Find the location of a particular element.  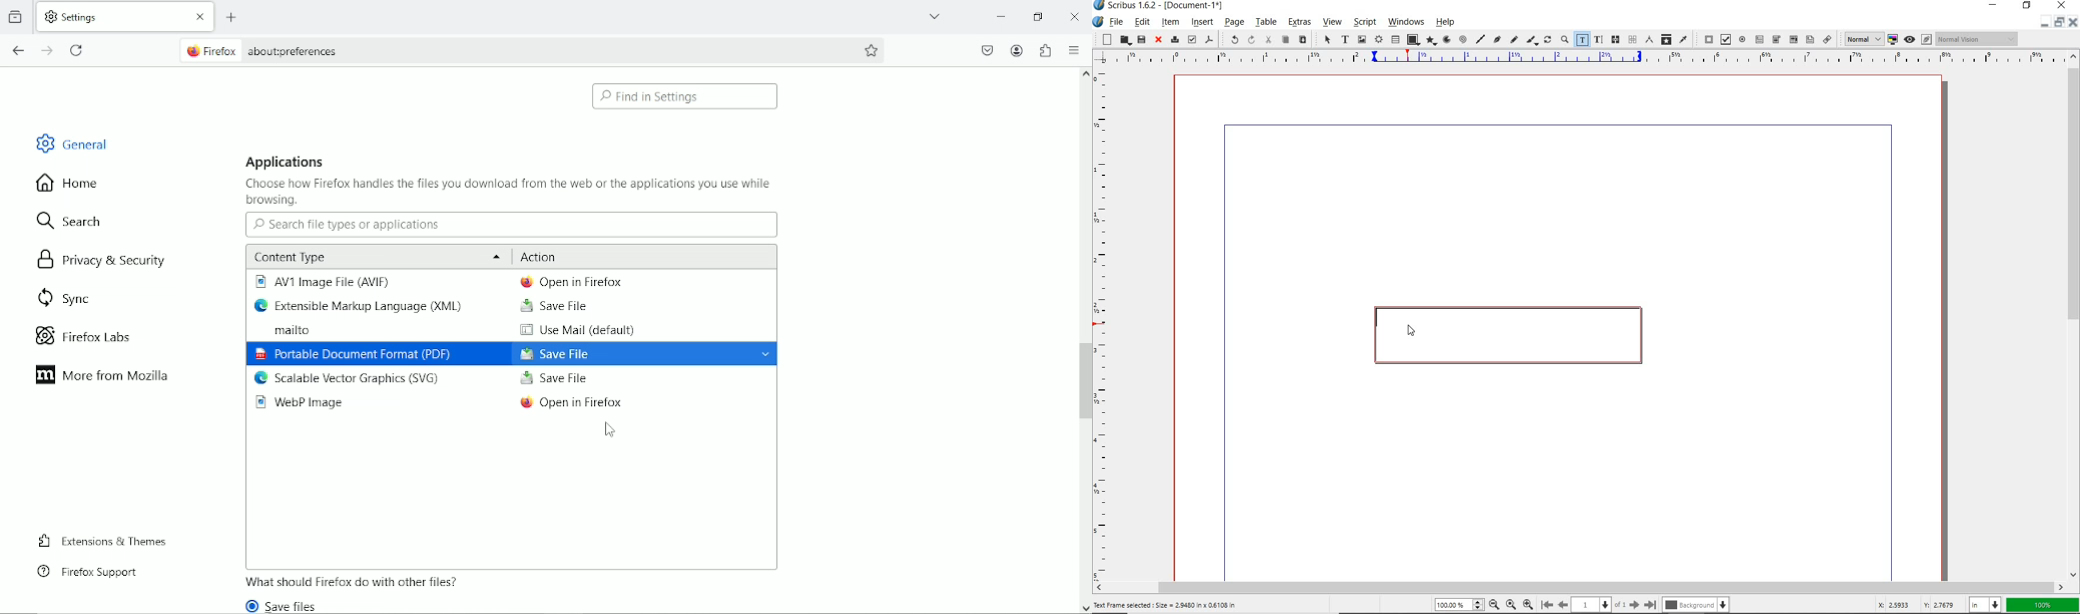

windows is located at coordinates (1407, 22).